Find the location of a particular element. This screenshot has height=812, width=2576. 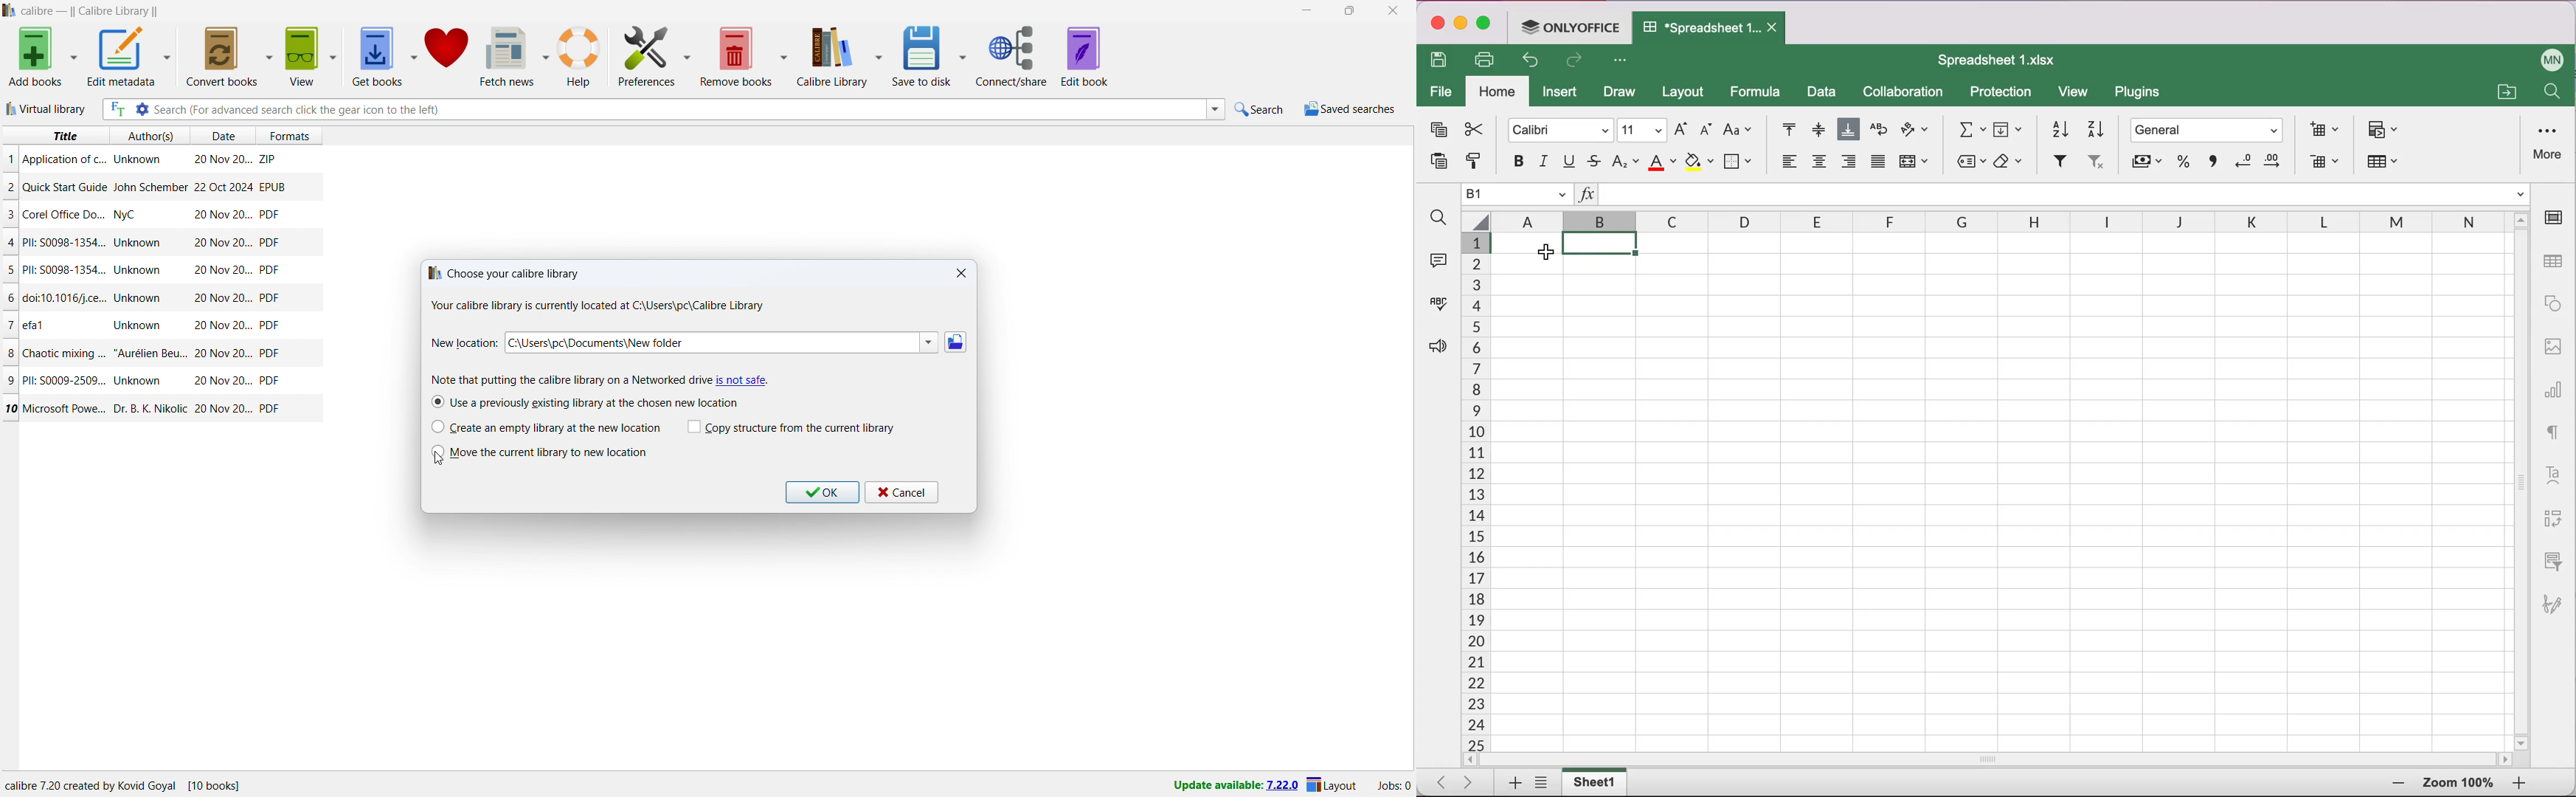

named ranges is located at coordinates (1969, 163).